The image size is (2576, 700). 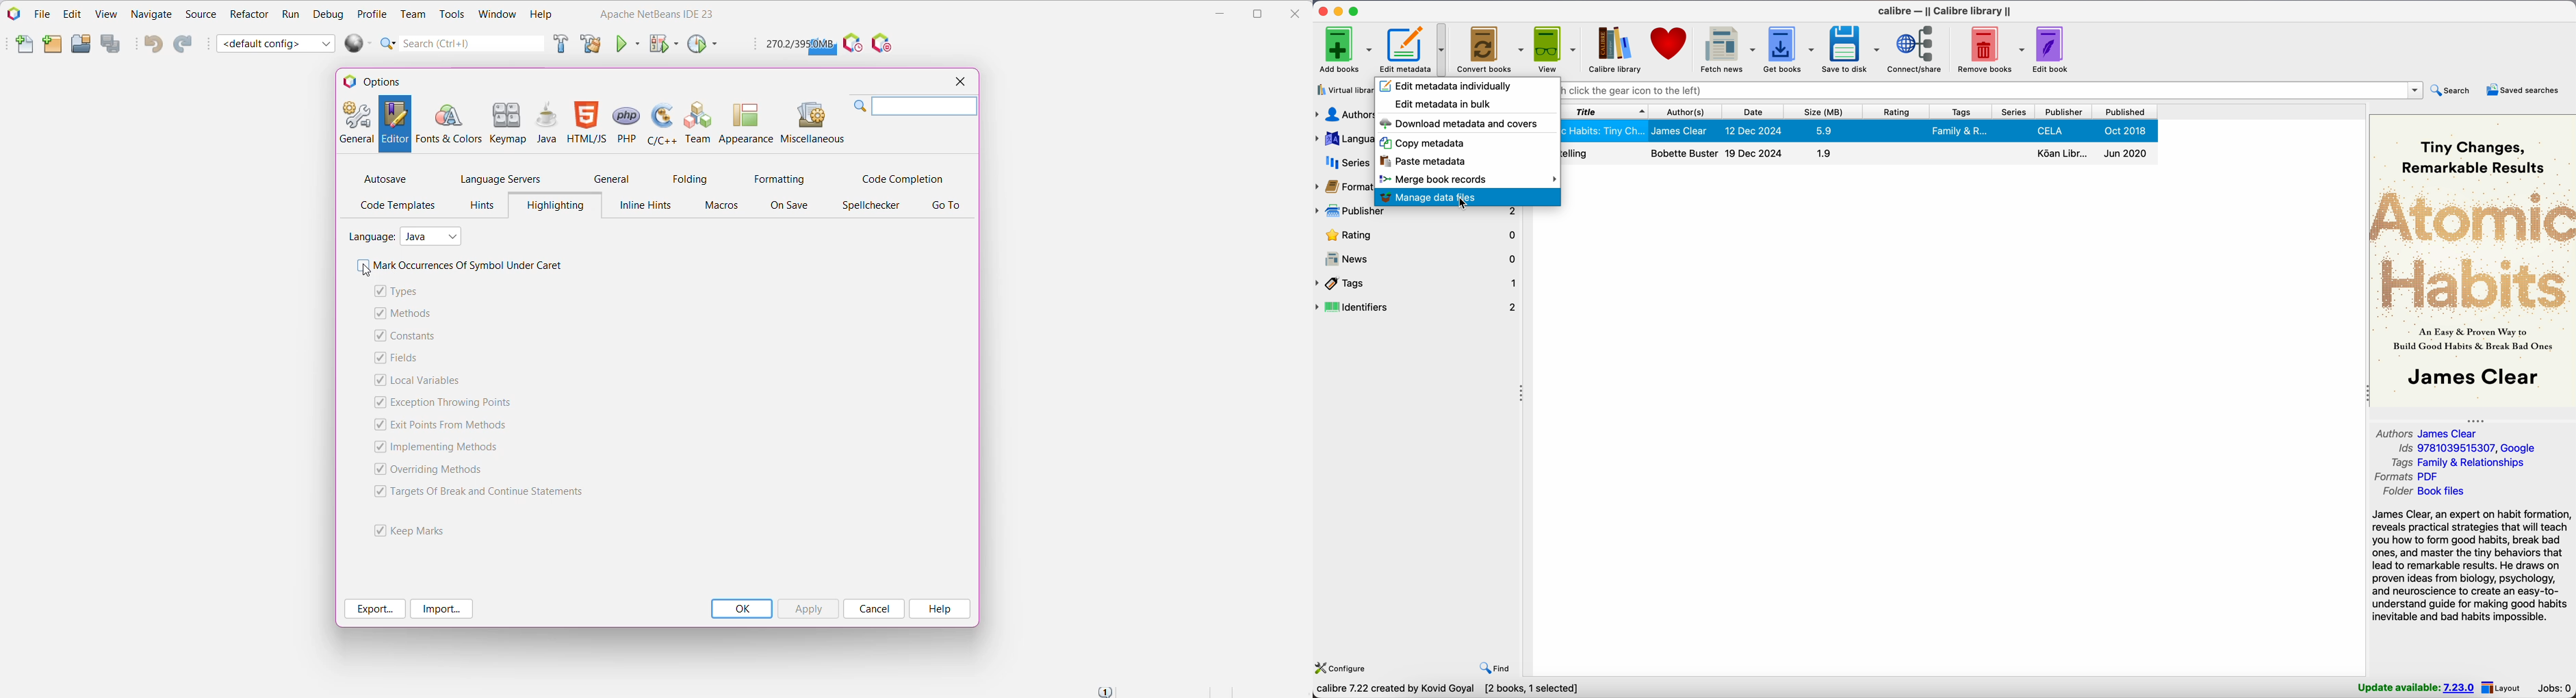 What do you see at coordinates (1860, 154) in the screenshot?
I see `Storytelling` at bounding box center [1860, 154].